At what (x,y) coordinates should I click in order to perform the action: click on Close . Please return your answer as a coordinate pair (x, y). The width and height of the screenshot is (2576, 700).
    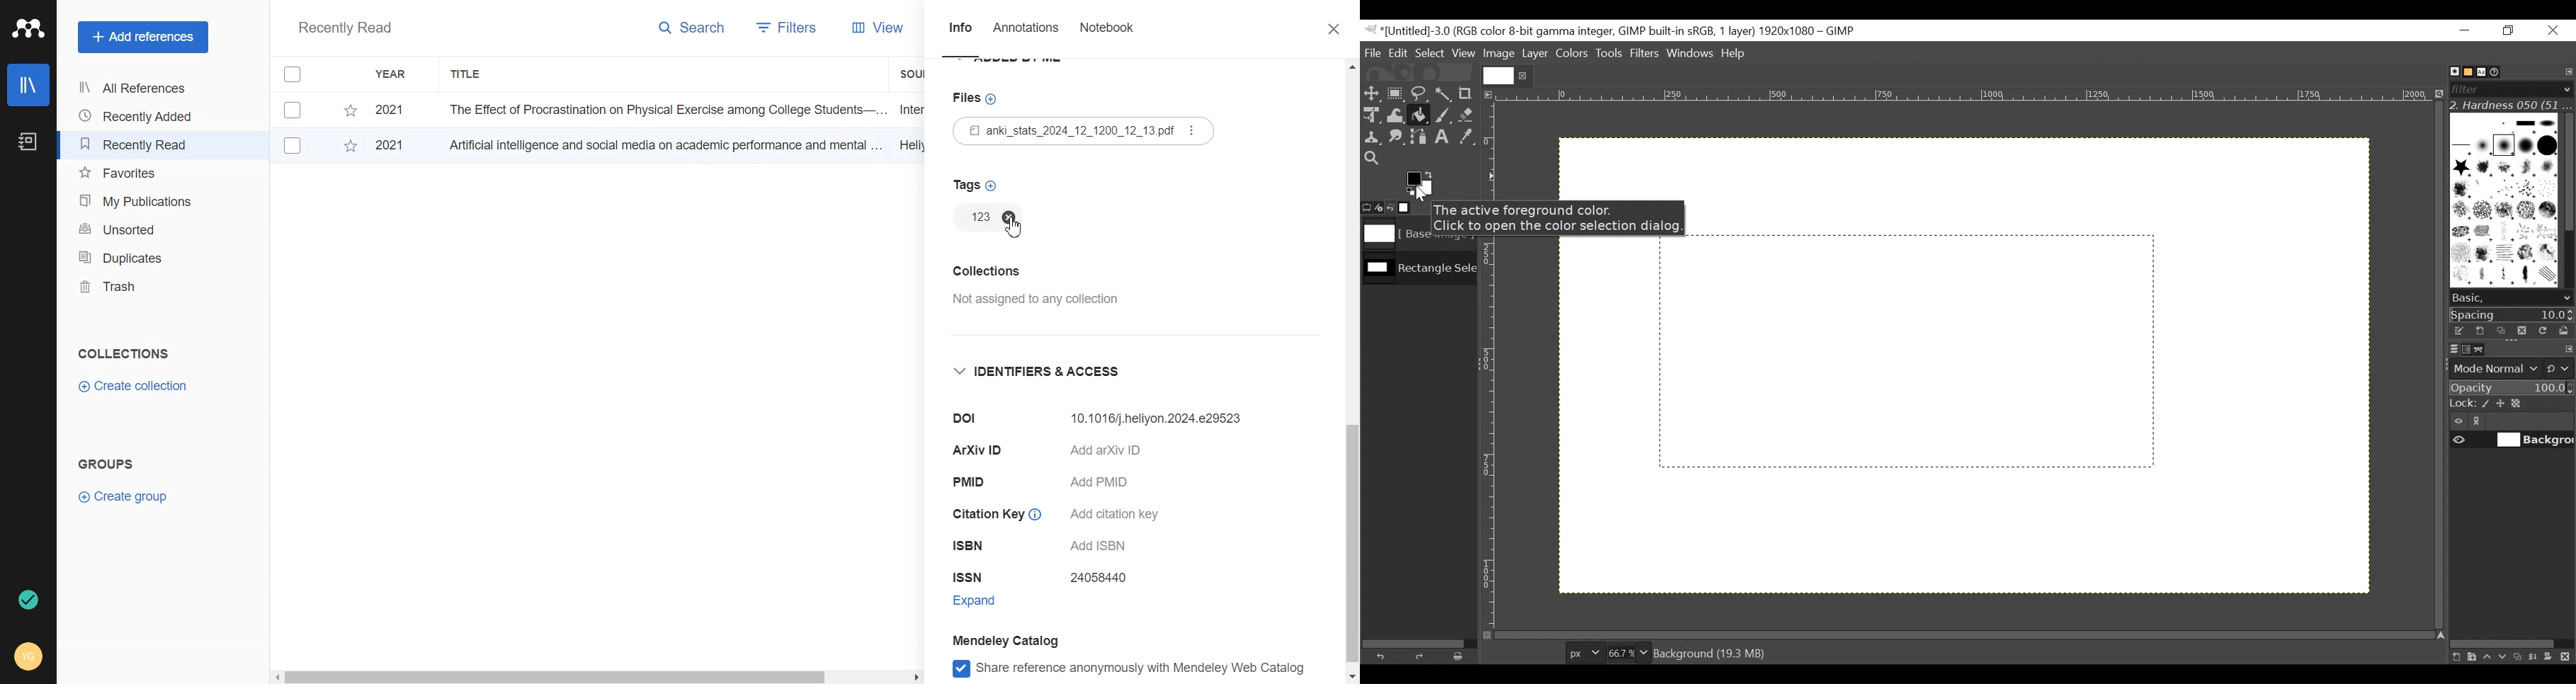
    Looking at the image, I should click on (1327, 30).